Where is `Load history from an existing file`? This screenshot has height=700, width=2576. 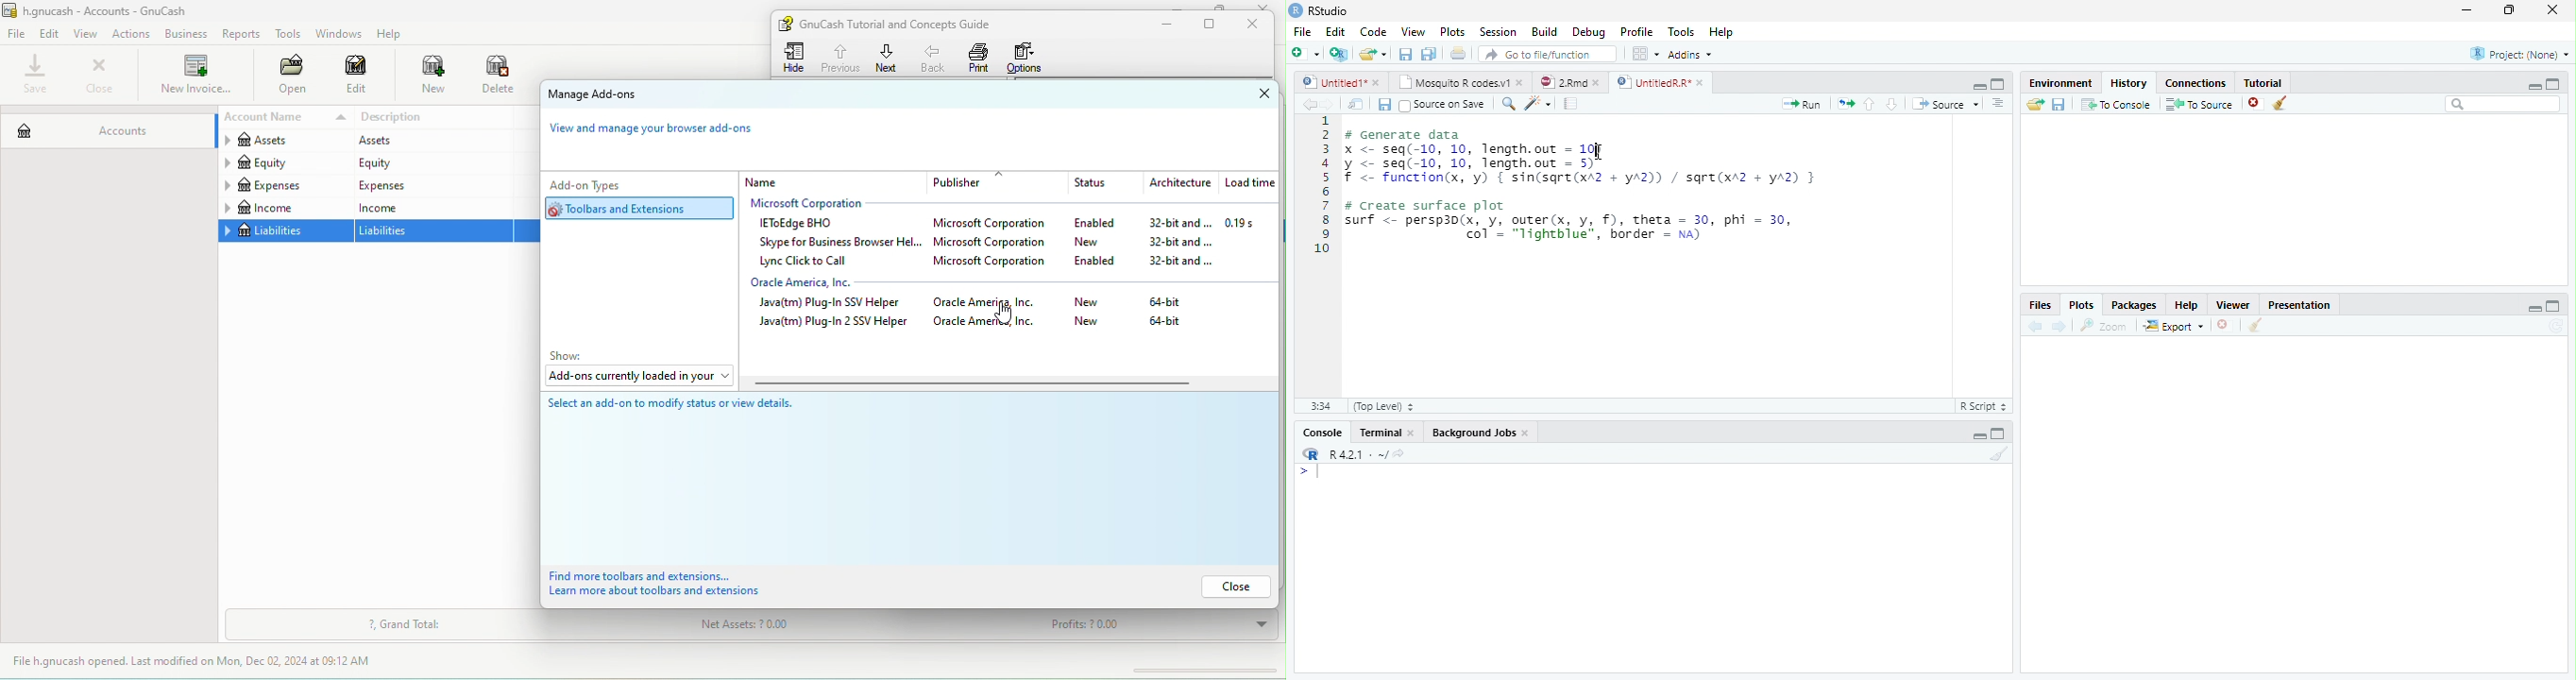
Load history from an existing file is located at coordinates (2034, 105).